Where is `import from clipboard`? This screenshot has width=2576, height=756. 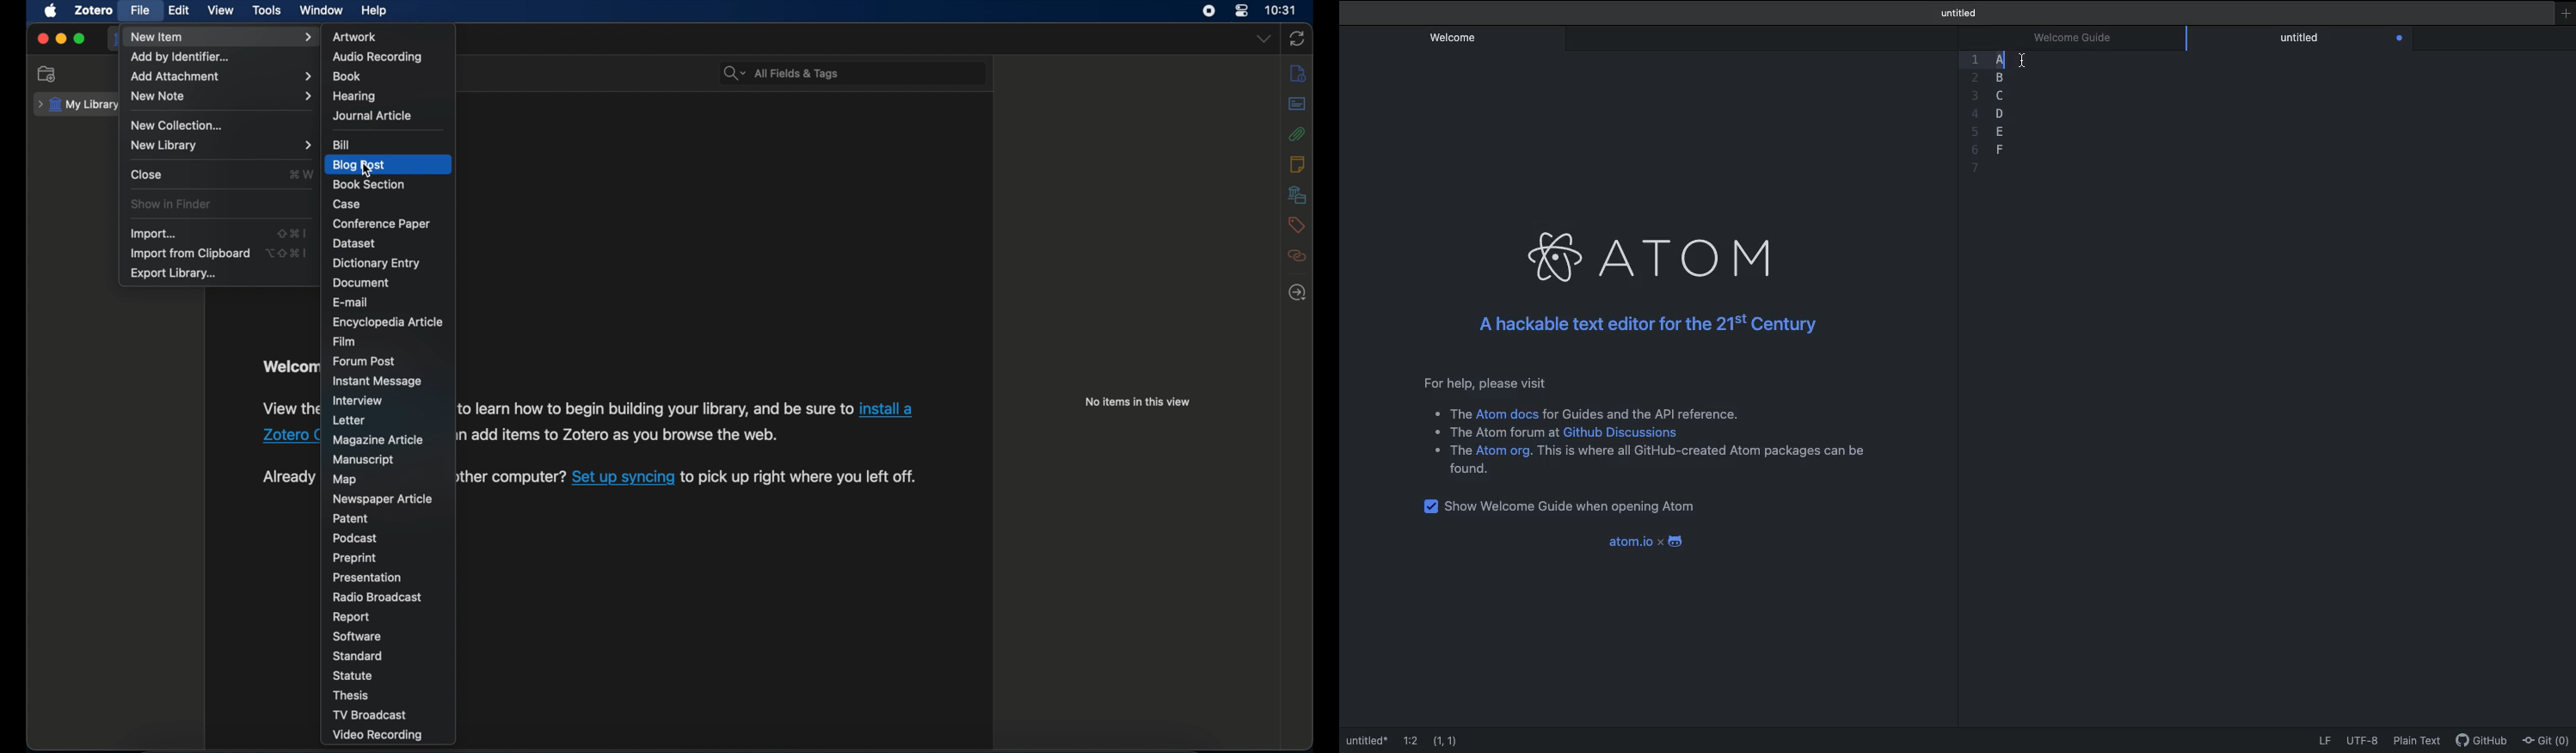 import from clipboard is located at coordinates (189, 254).